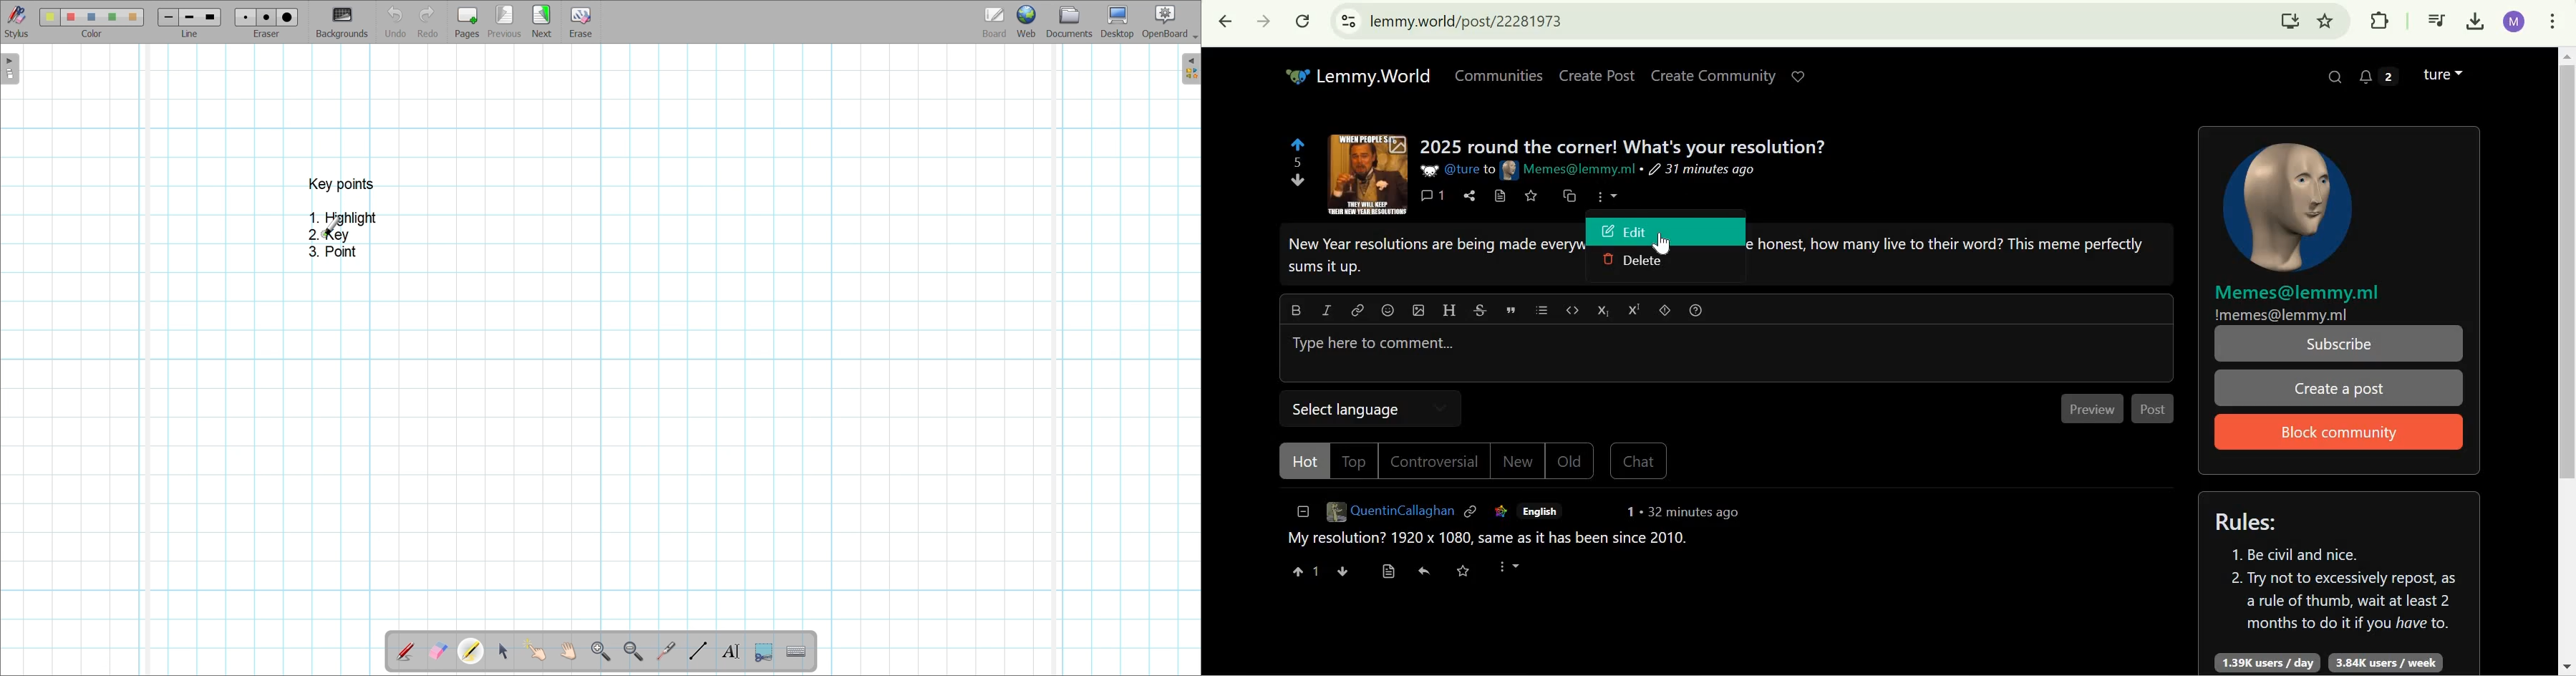 This screenshot has height=700, width=2576. Describe the element at coordinates (2514, 21) in the screenshot. I see `Google account` at that location.